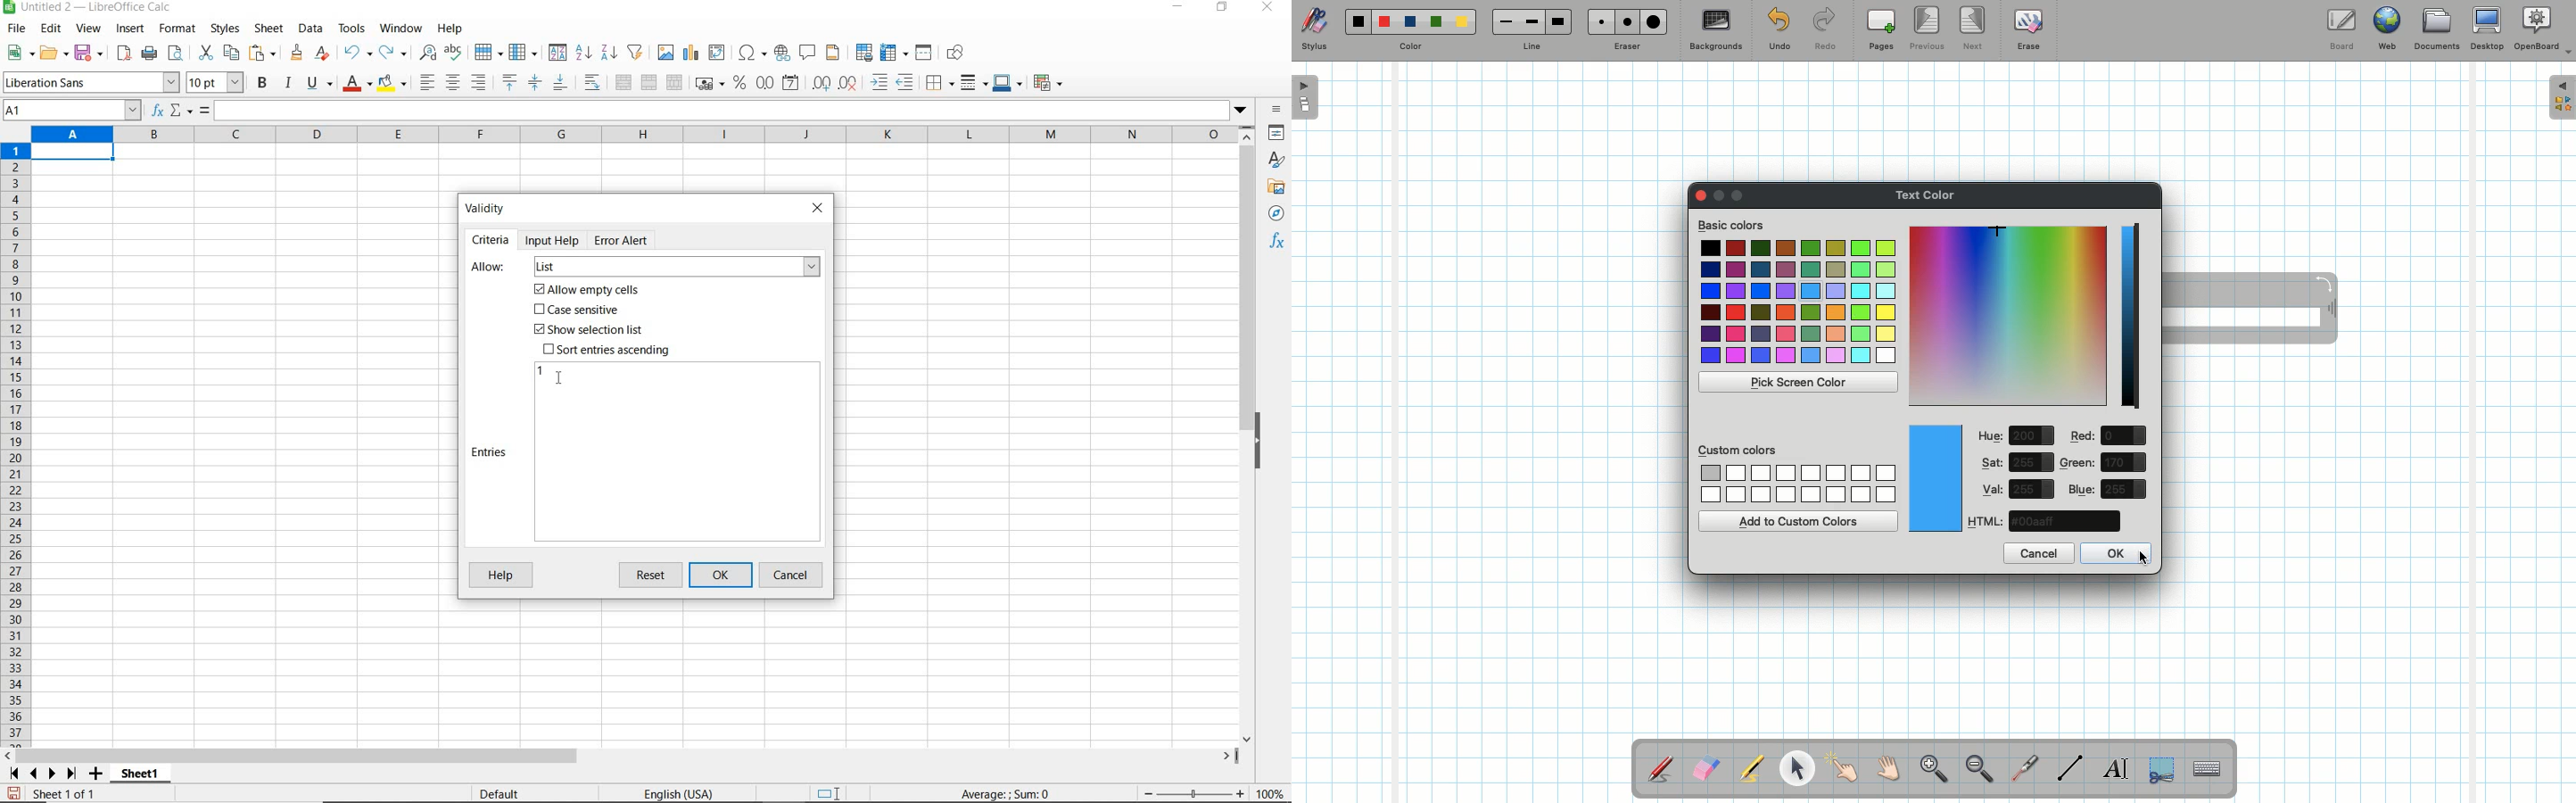 The image size is (2576, 812). What do you see at coordinates (633, 135) in the screenshot?
I see `columns` at bounding box center [633, 135].